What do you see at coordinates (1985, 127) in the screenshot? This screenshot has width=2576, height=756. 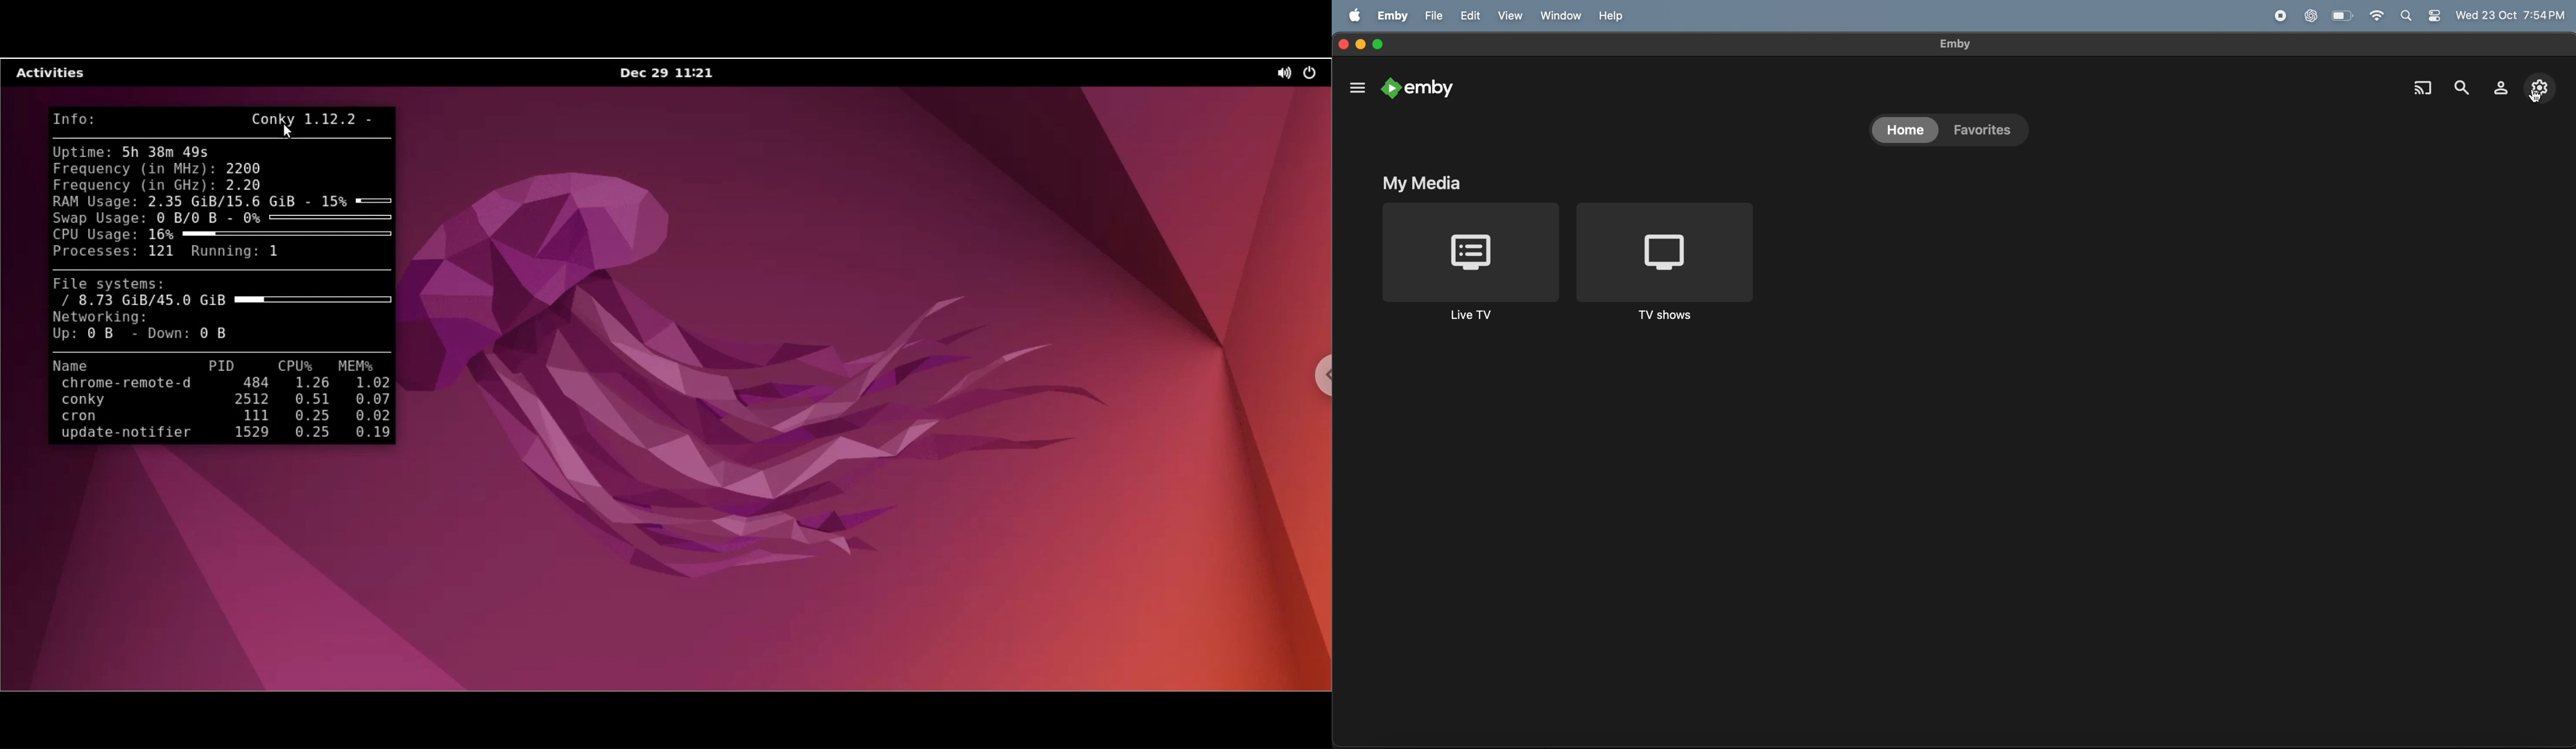 I see `favourtites` at bounding box center [1985, 127].